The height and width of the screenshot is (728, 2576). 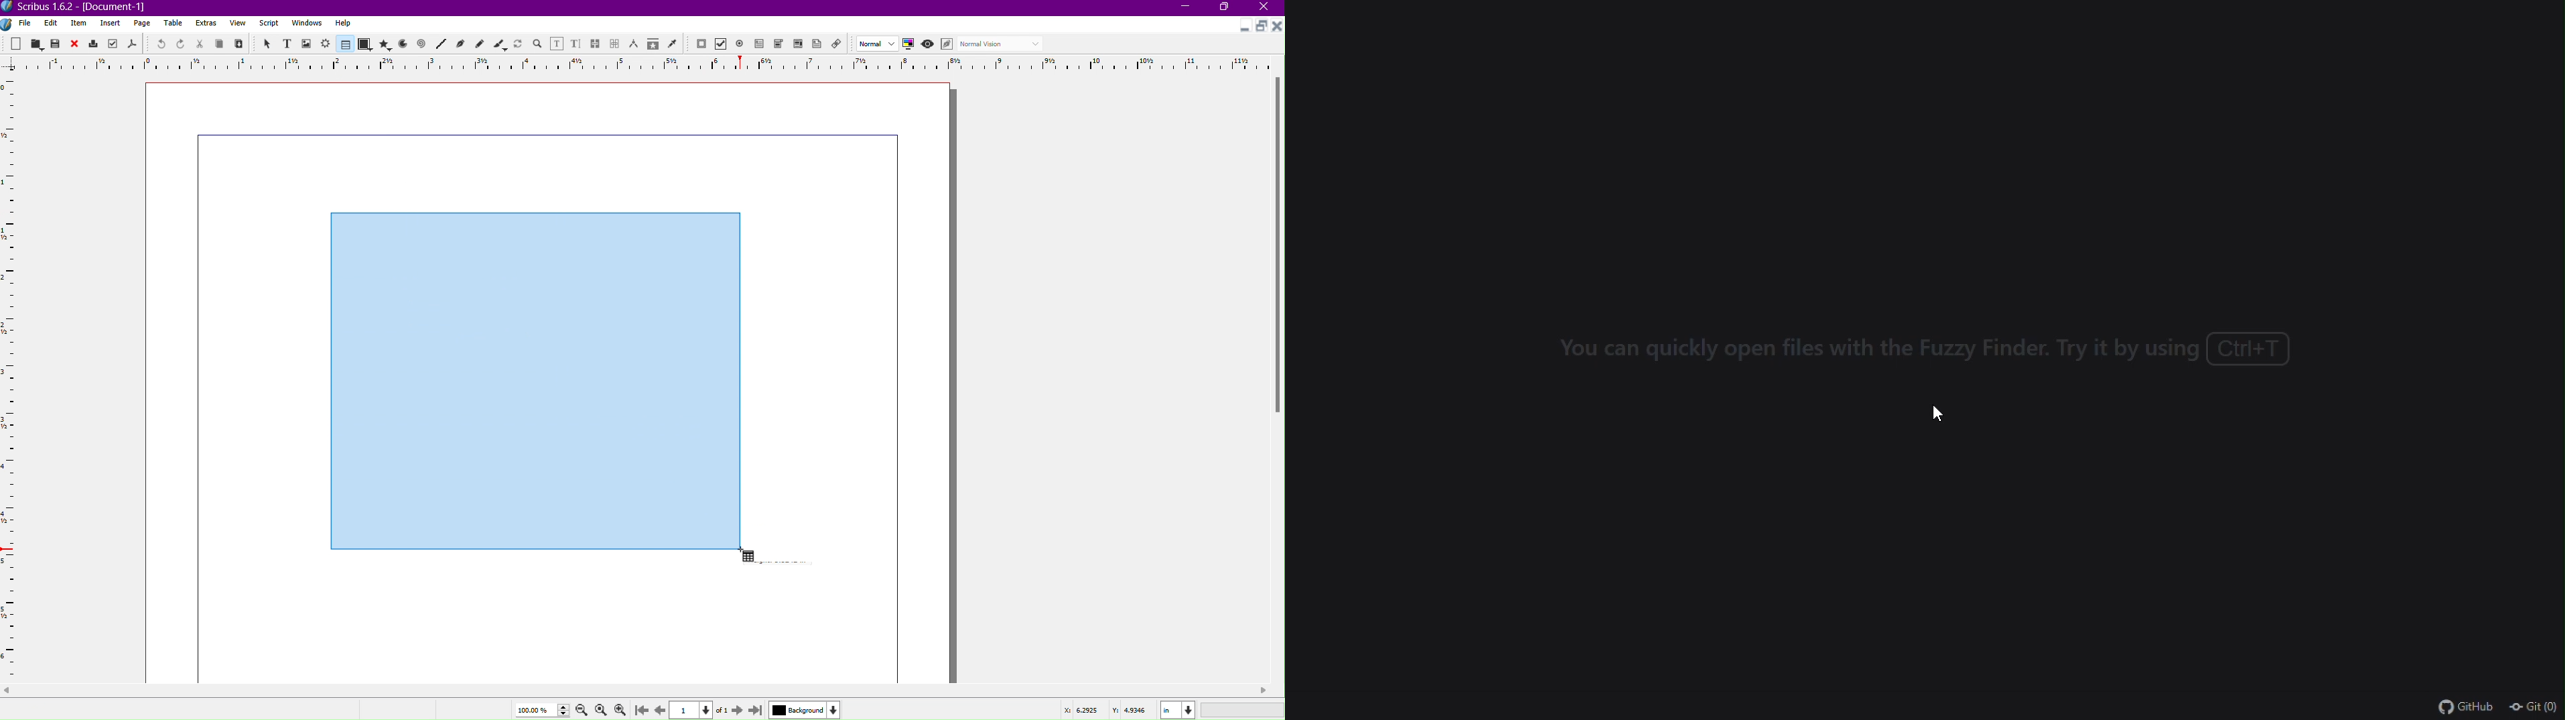 I want to click on Edit, so click(x=50, y=23).